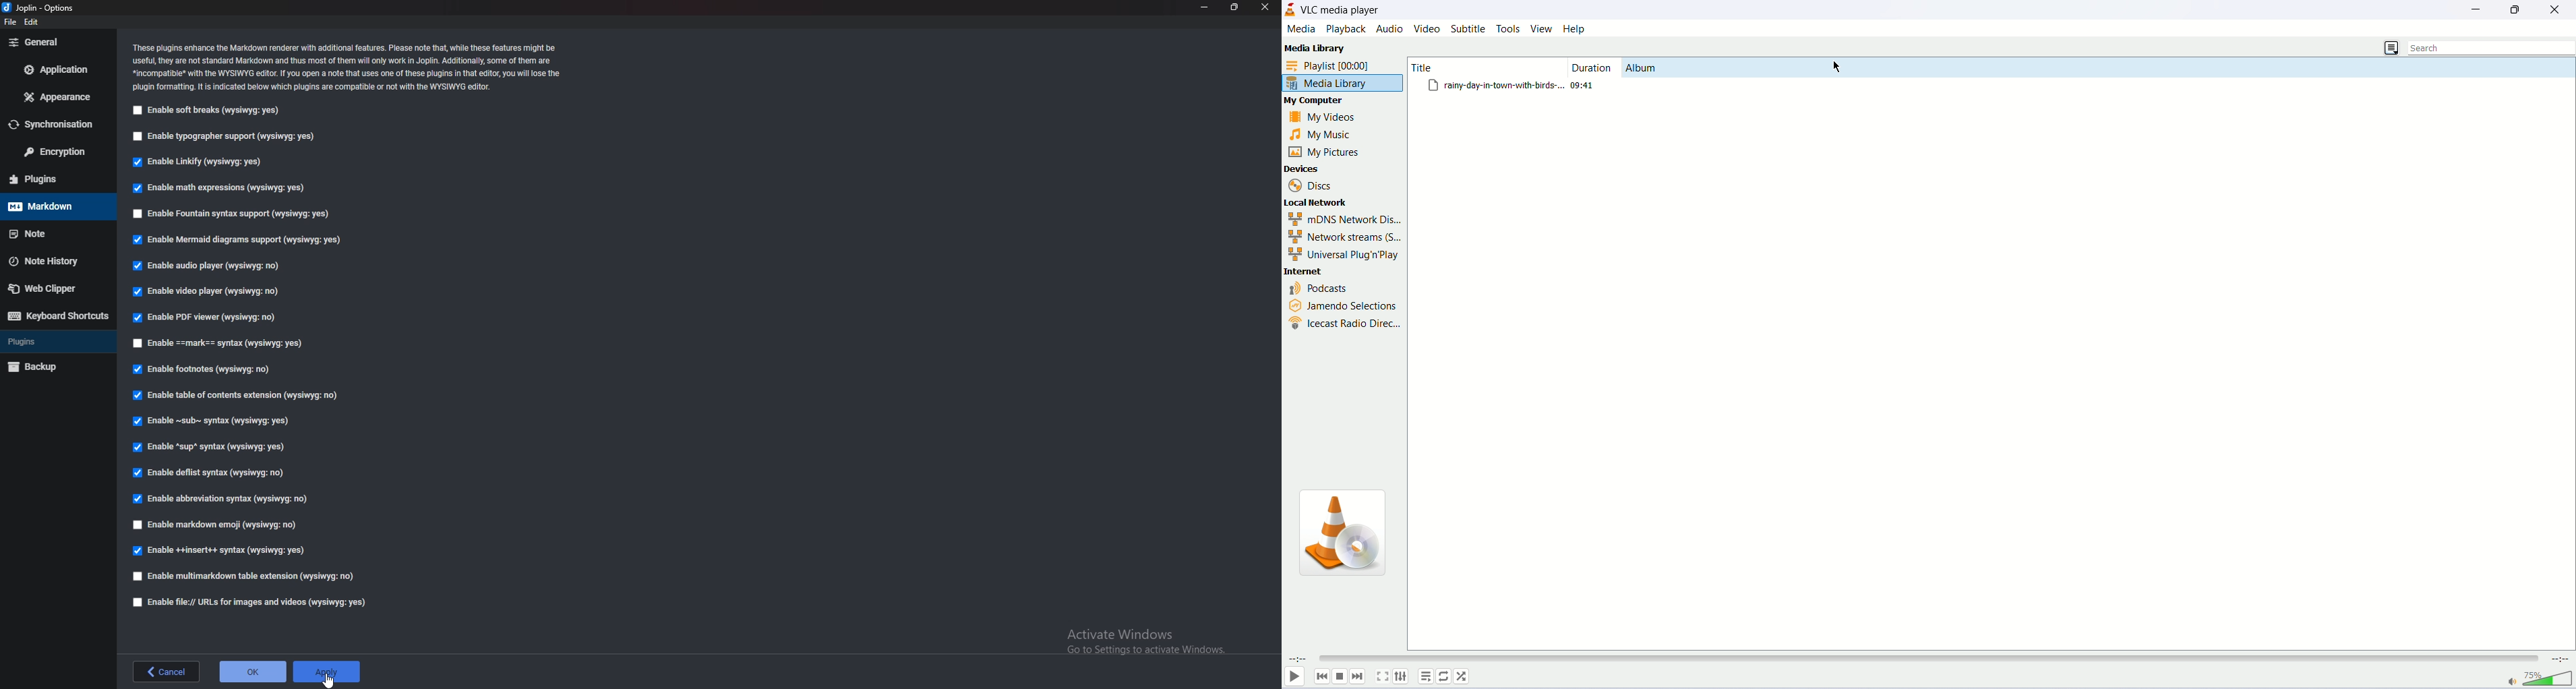 This screenshot has width=2576, height=700. I want to click on enable math expressions, so click(222, 188).